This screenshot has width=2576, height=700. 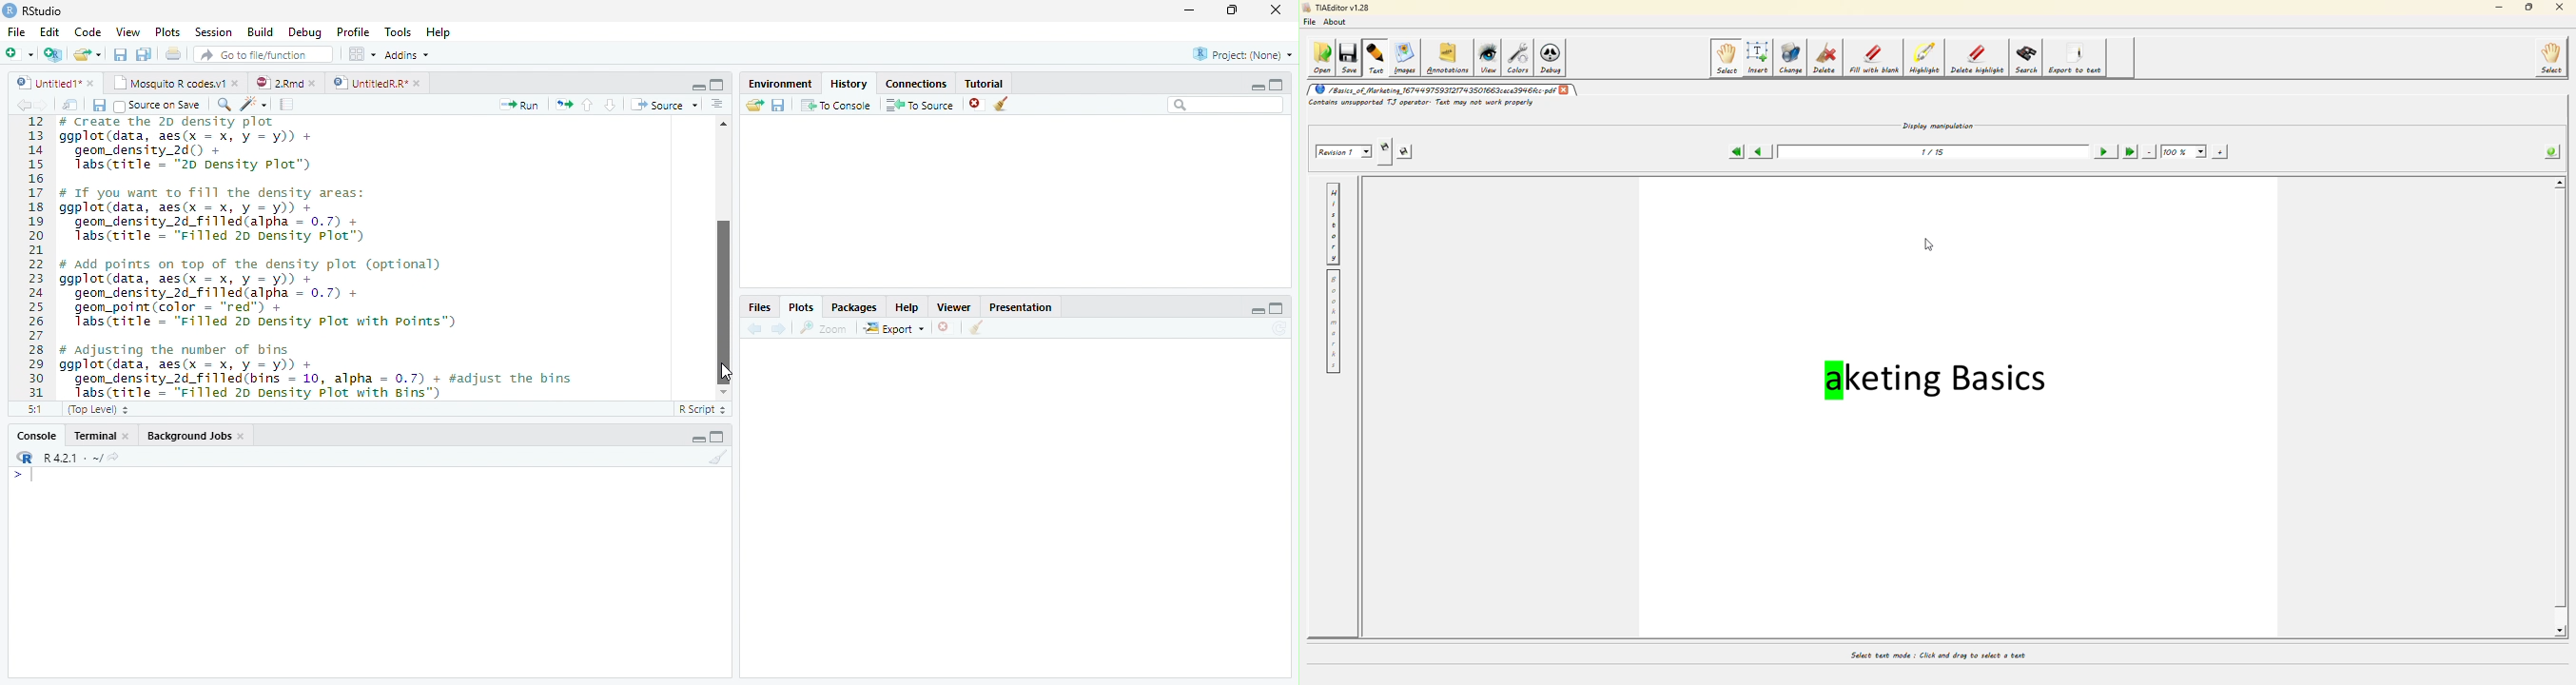 I want to click on close, so click(x=316, y=83).